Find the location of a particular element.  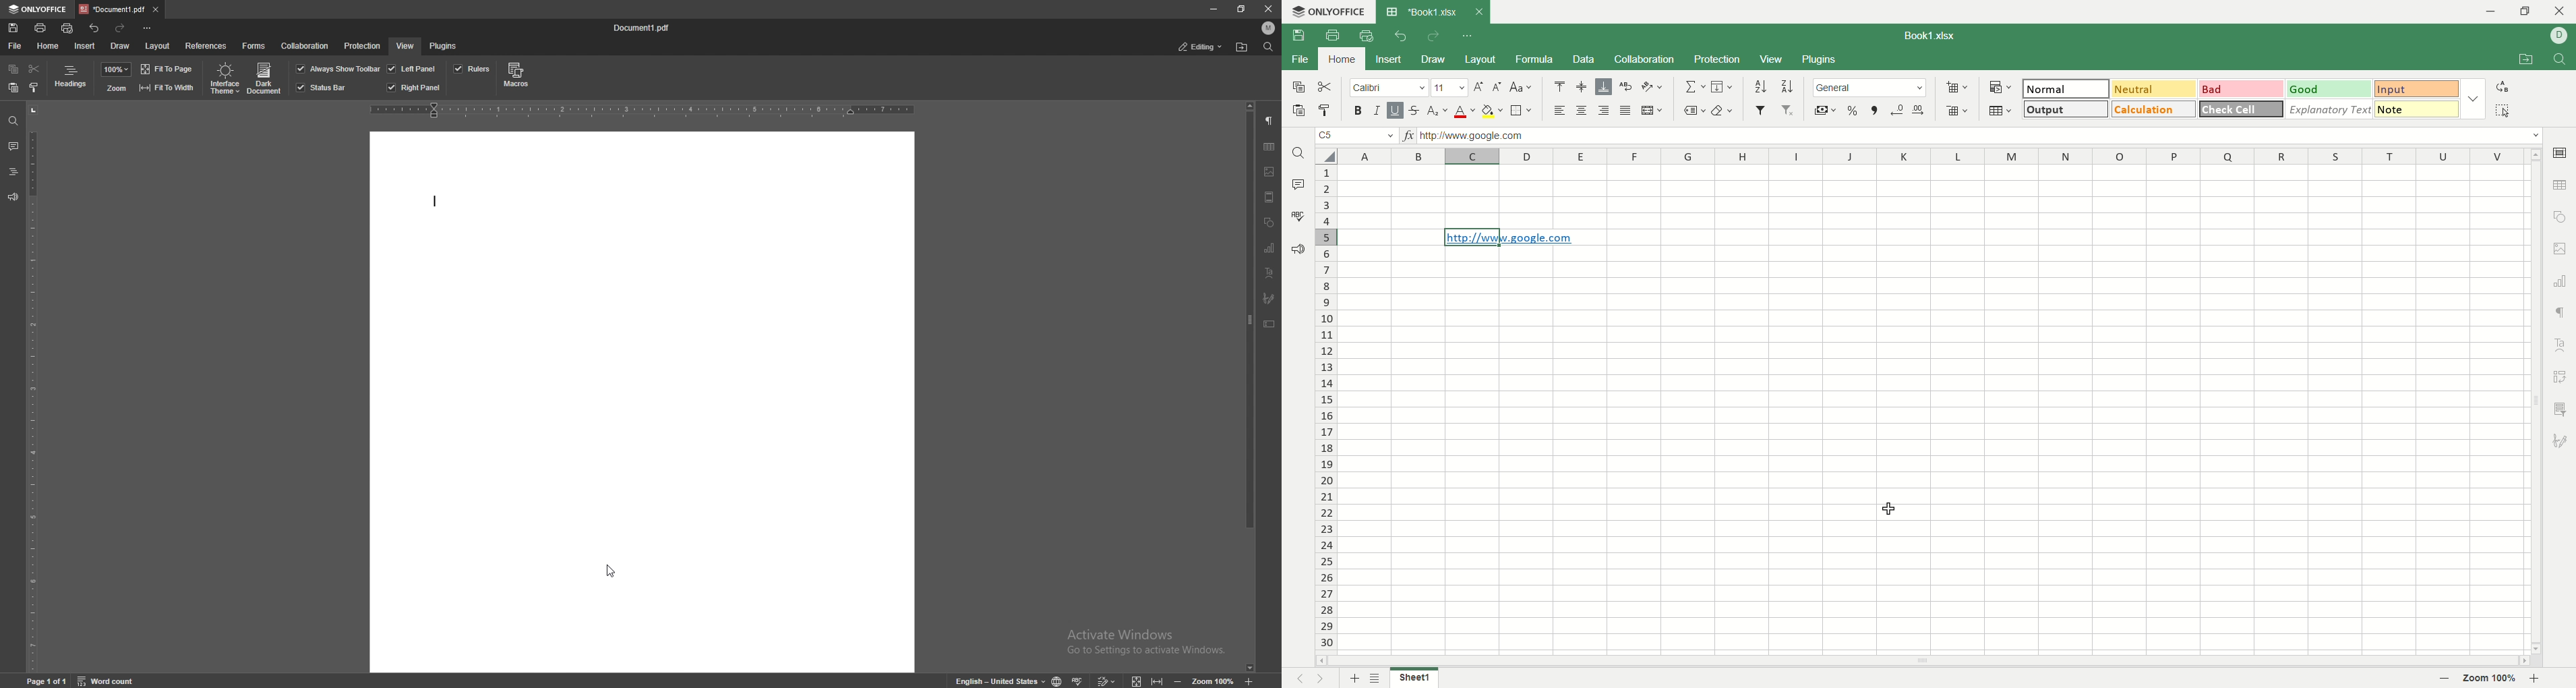

chart is located at coordinates (1269, 248).